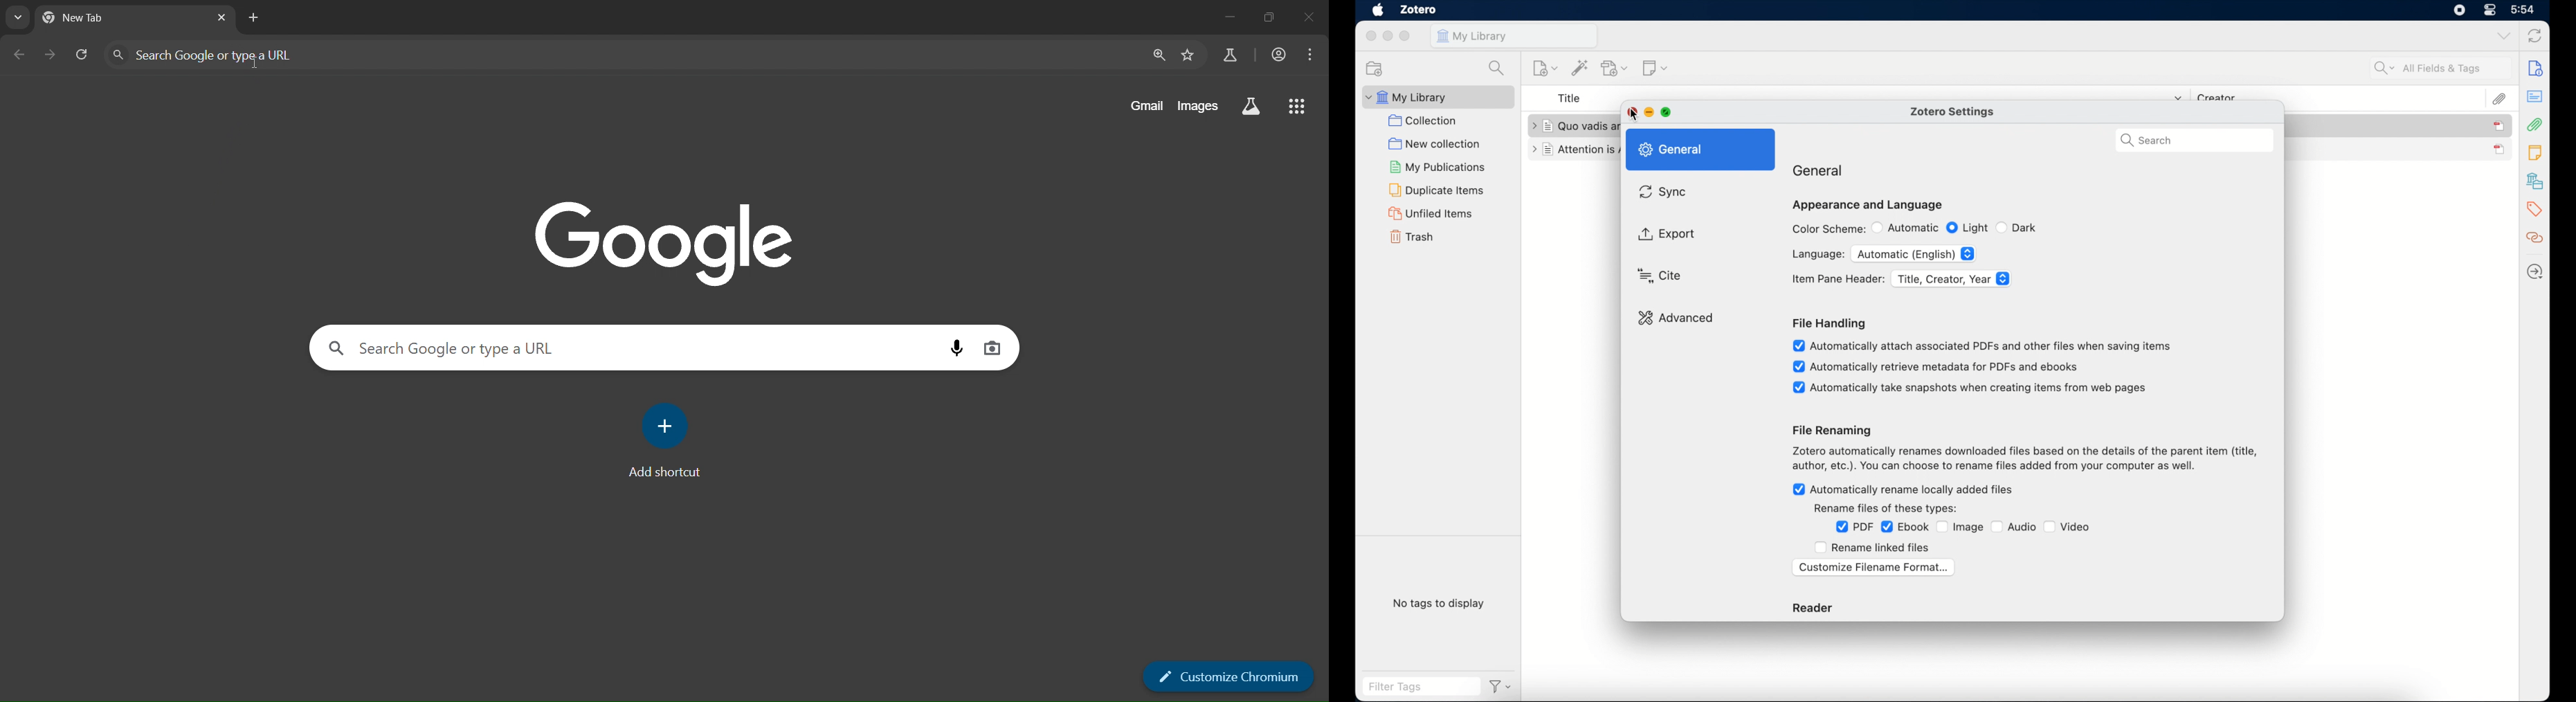  What do you see at coordinates (1226, 677) in the screenshot?
I see `customize chromium` at bounding box center [1226, 677].